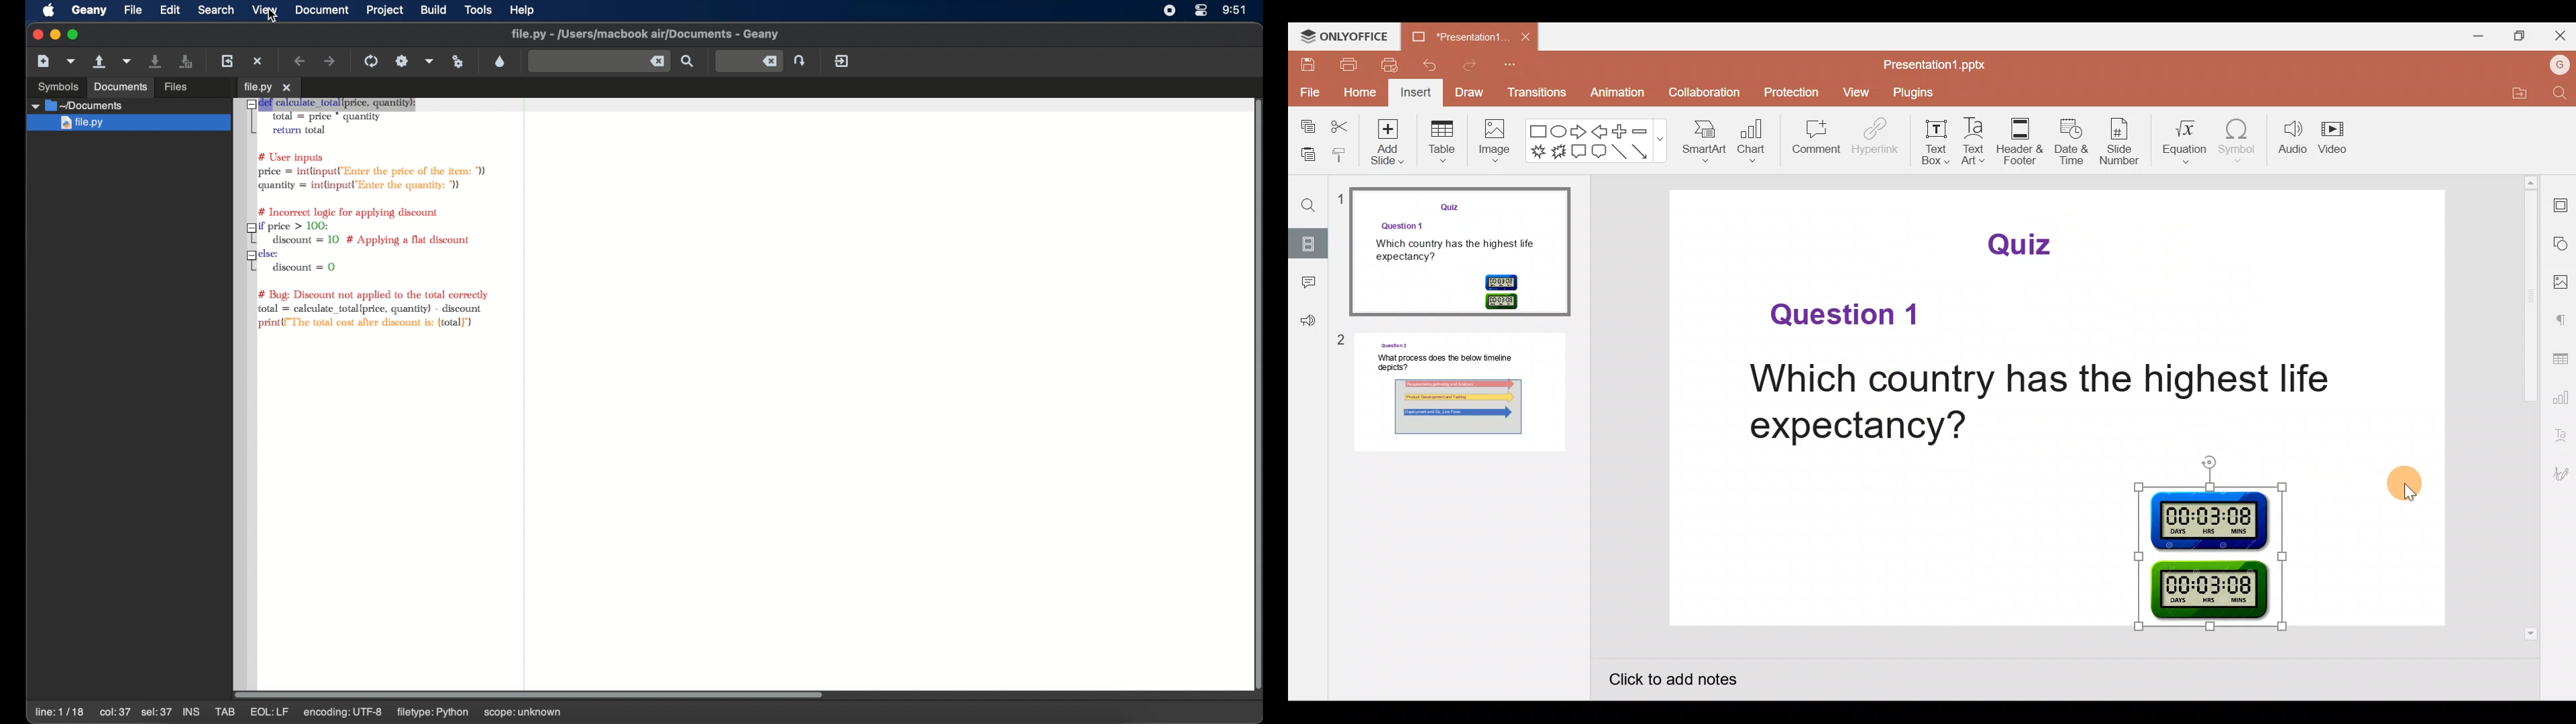  Describe the element at coordinates (1907, 93) in the screenshot. I see `Plugins` at that location.